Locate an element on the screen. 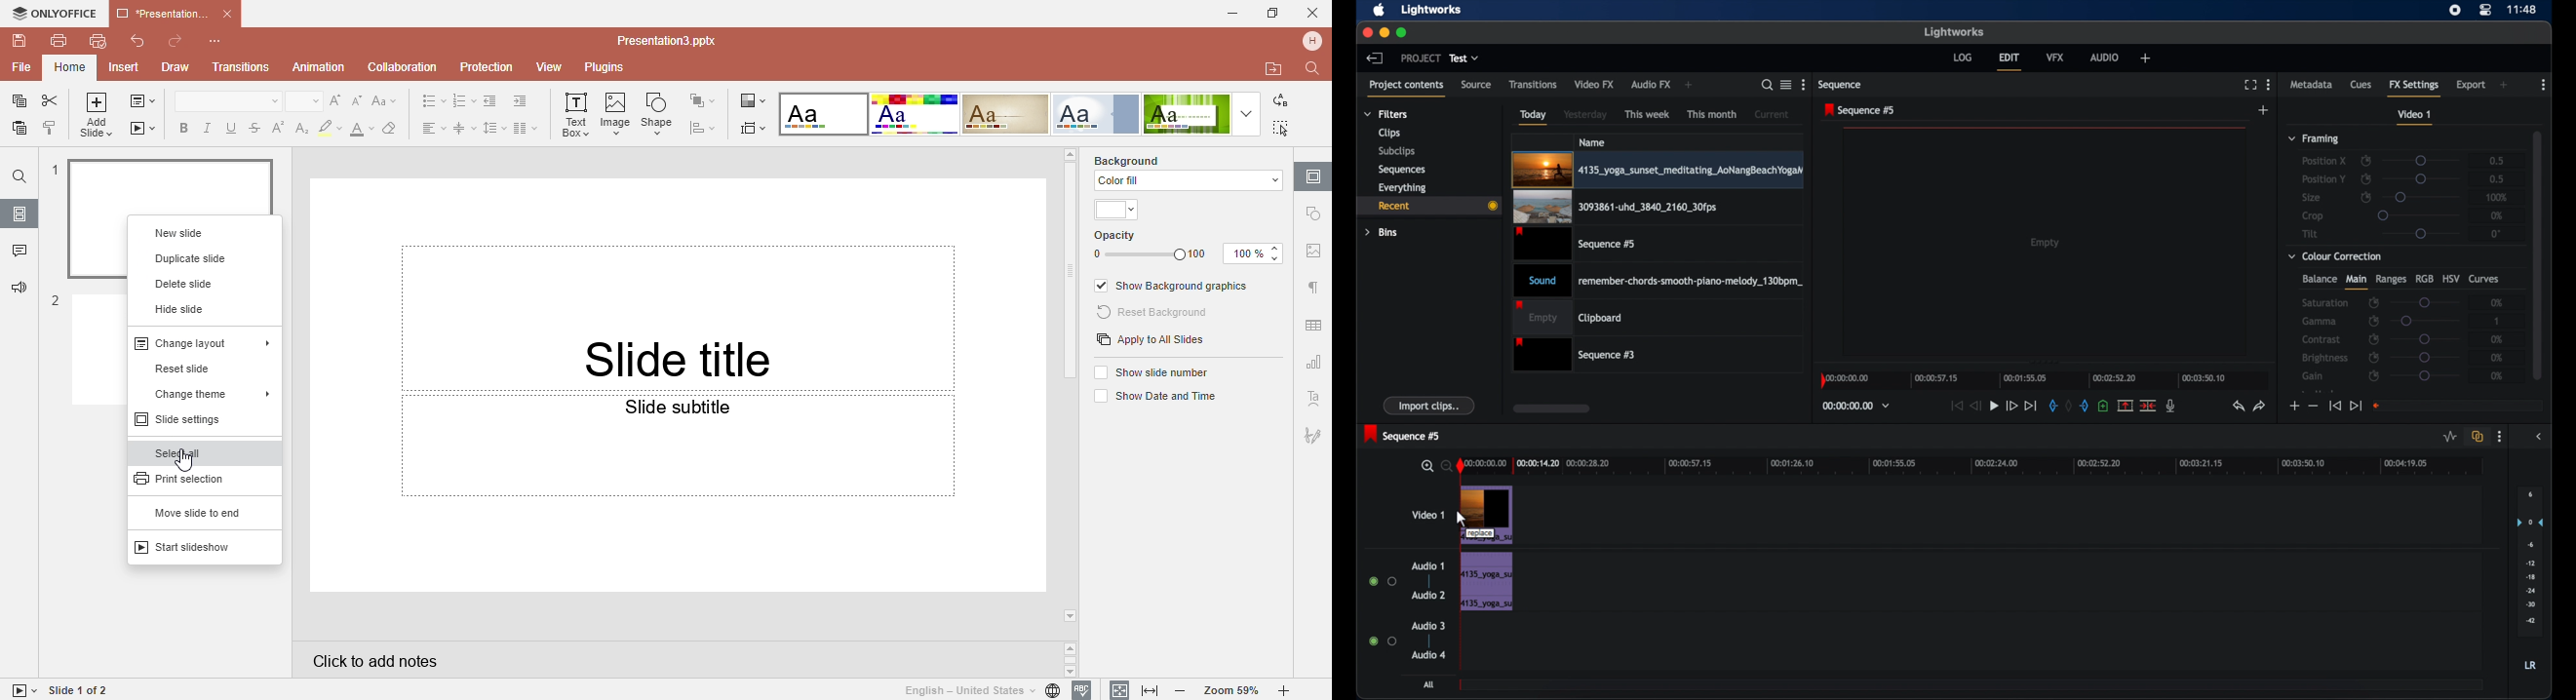  Start slide show is located at coordinates (193, 547).